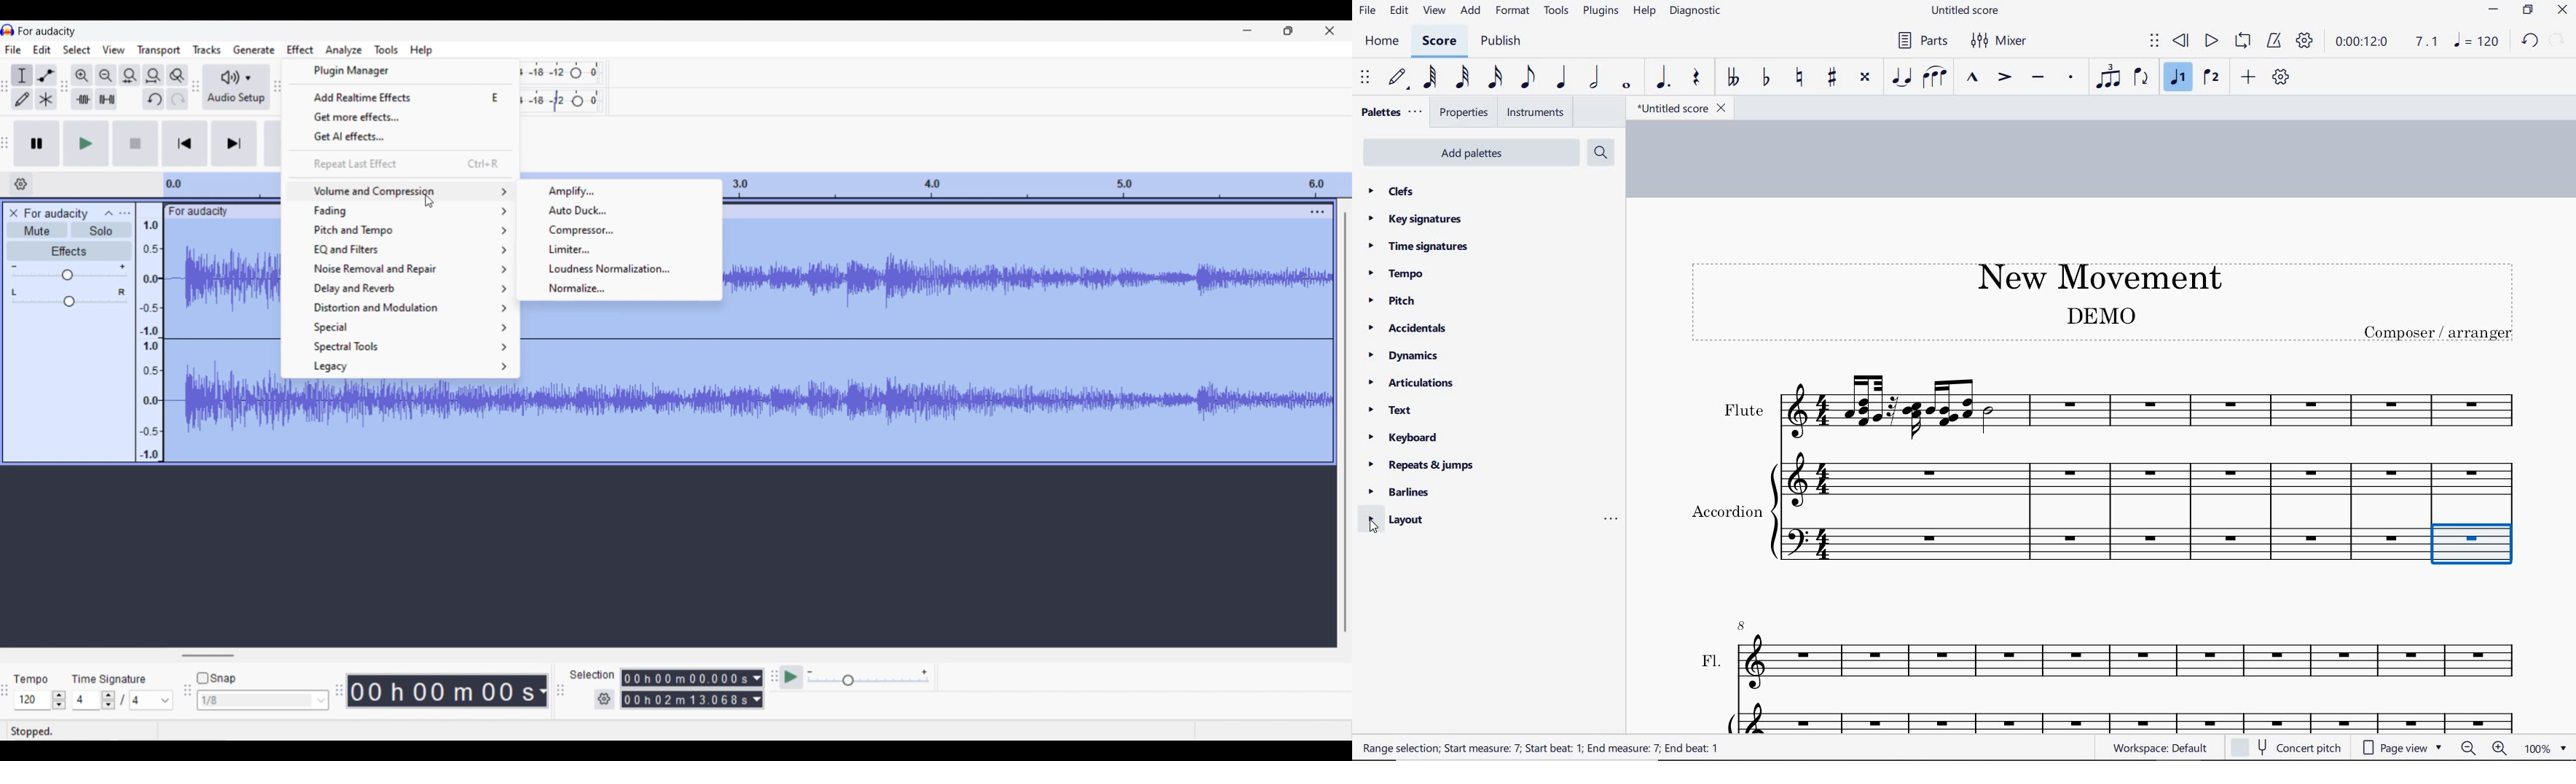 The width and height of the screenshot is (2576, 784). Describe the element at coordinates (1421, 463) in the screenshot. I see `repeats & jumps` at that location.